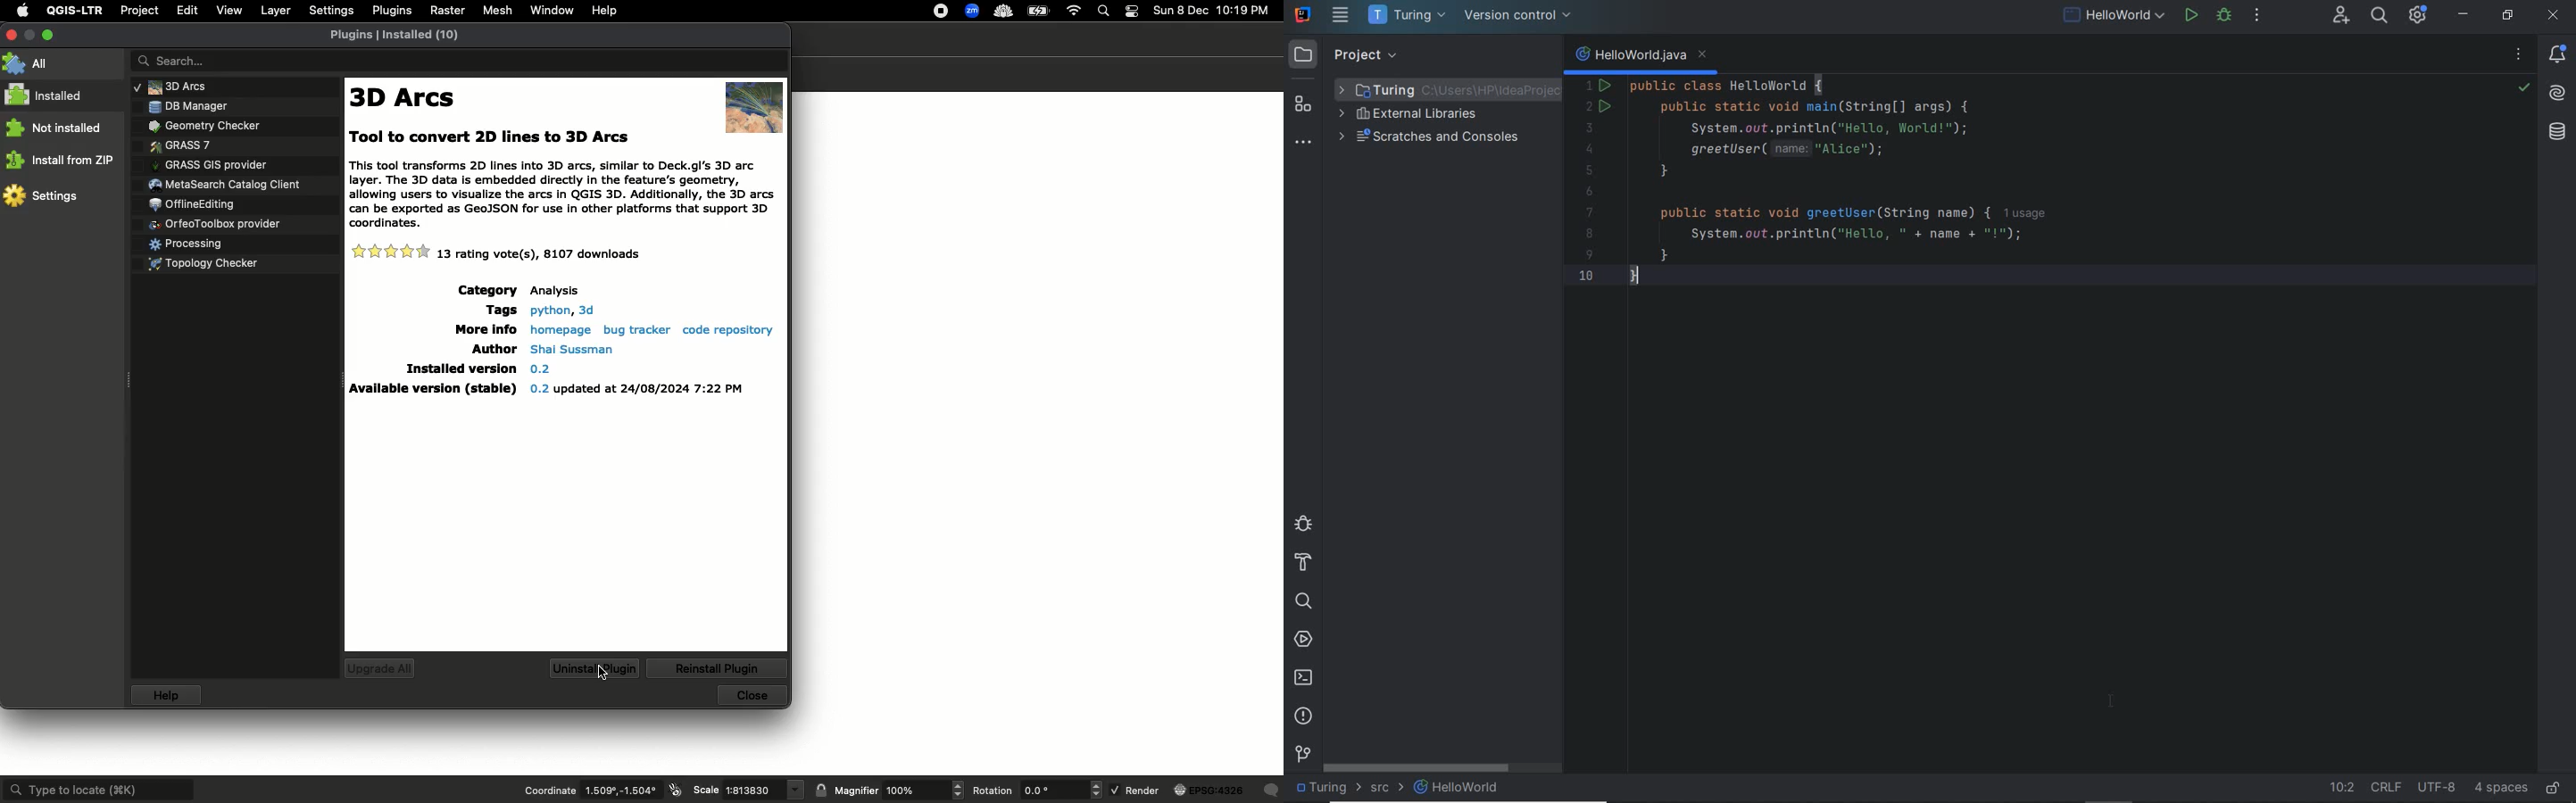 This screenshot has width=2576, height=812. I want to click on View, so click(229, 11).